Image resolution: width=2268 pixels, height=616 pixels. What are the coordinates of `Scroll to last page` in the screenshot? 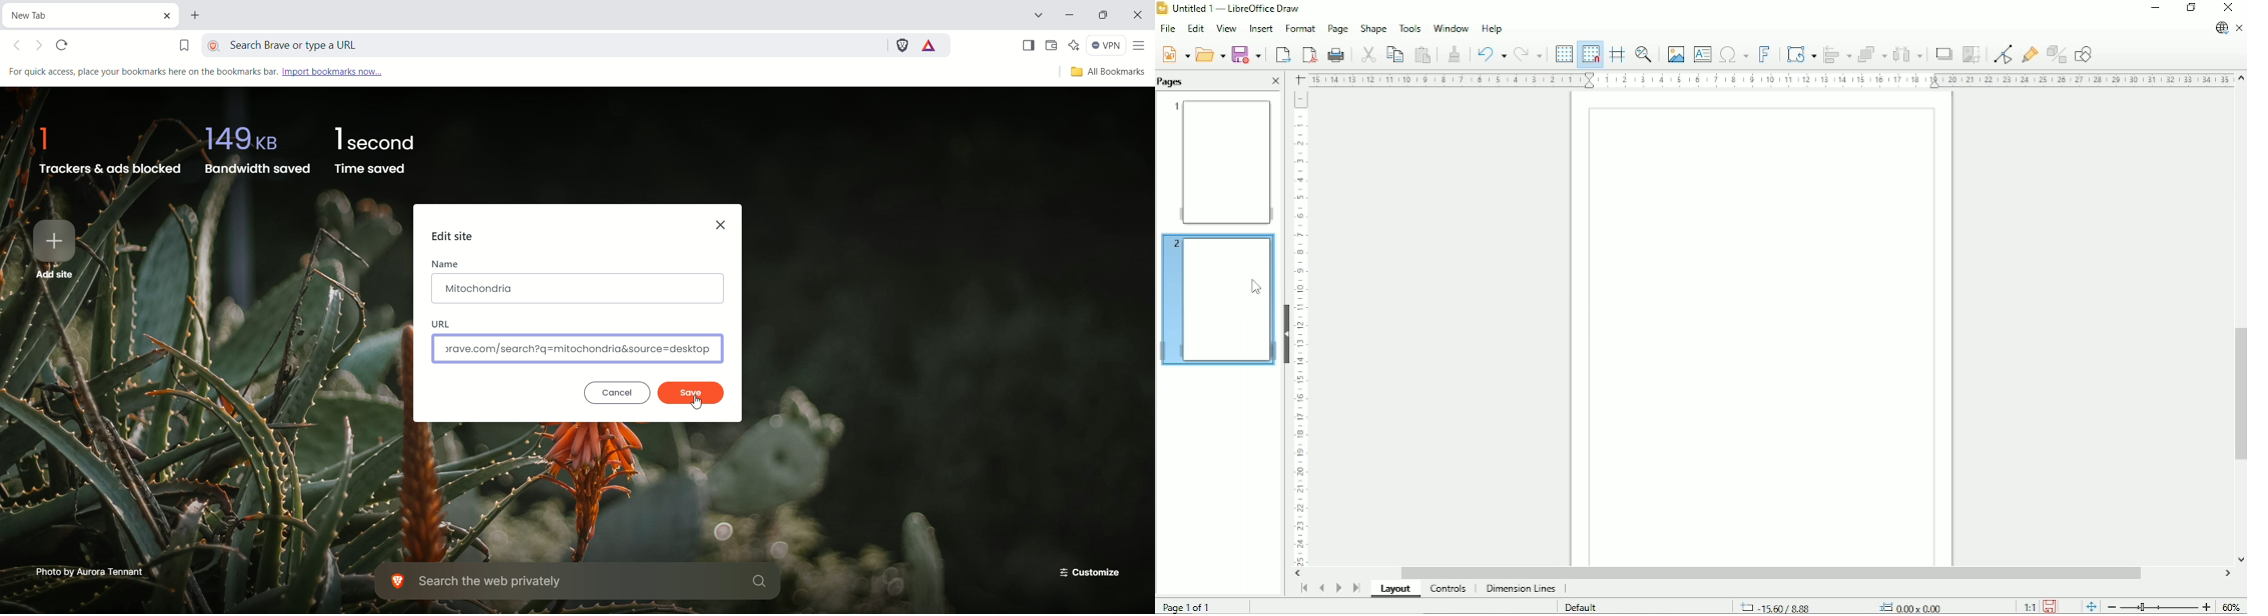 It's located at (1357, 587).